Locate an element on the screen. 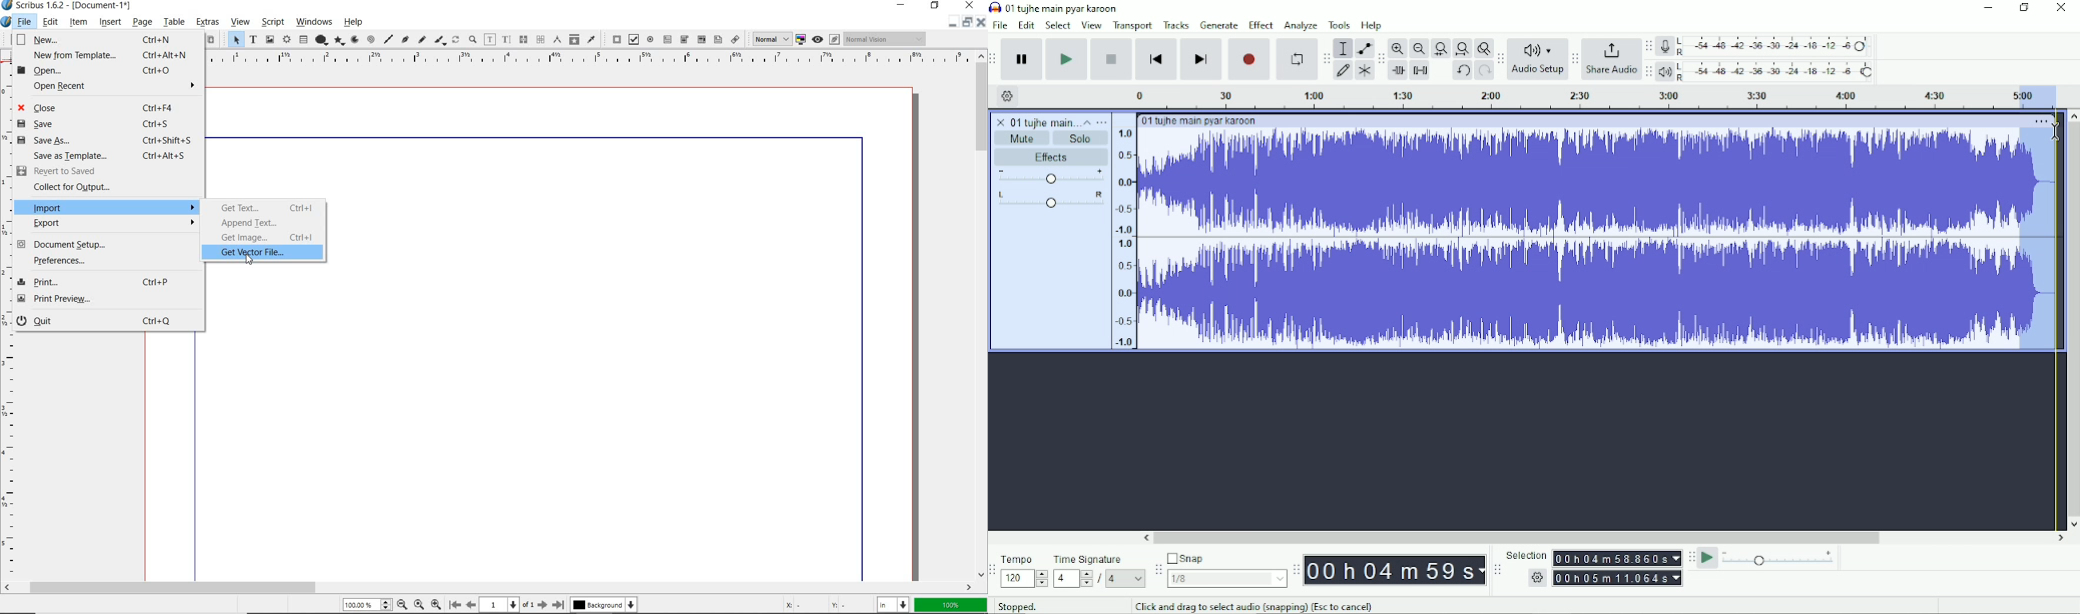 This screenshot has height=616, width=2100. page is located at coordinates (142, 23).